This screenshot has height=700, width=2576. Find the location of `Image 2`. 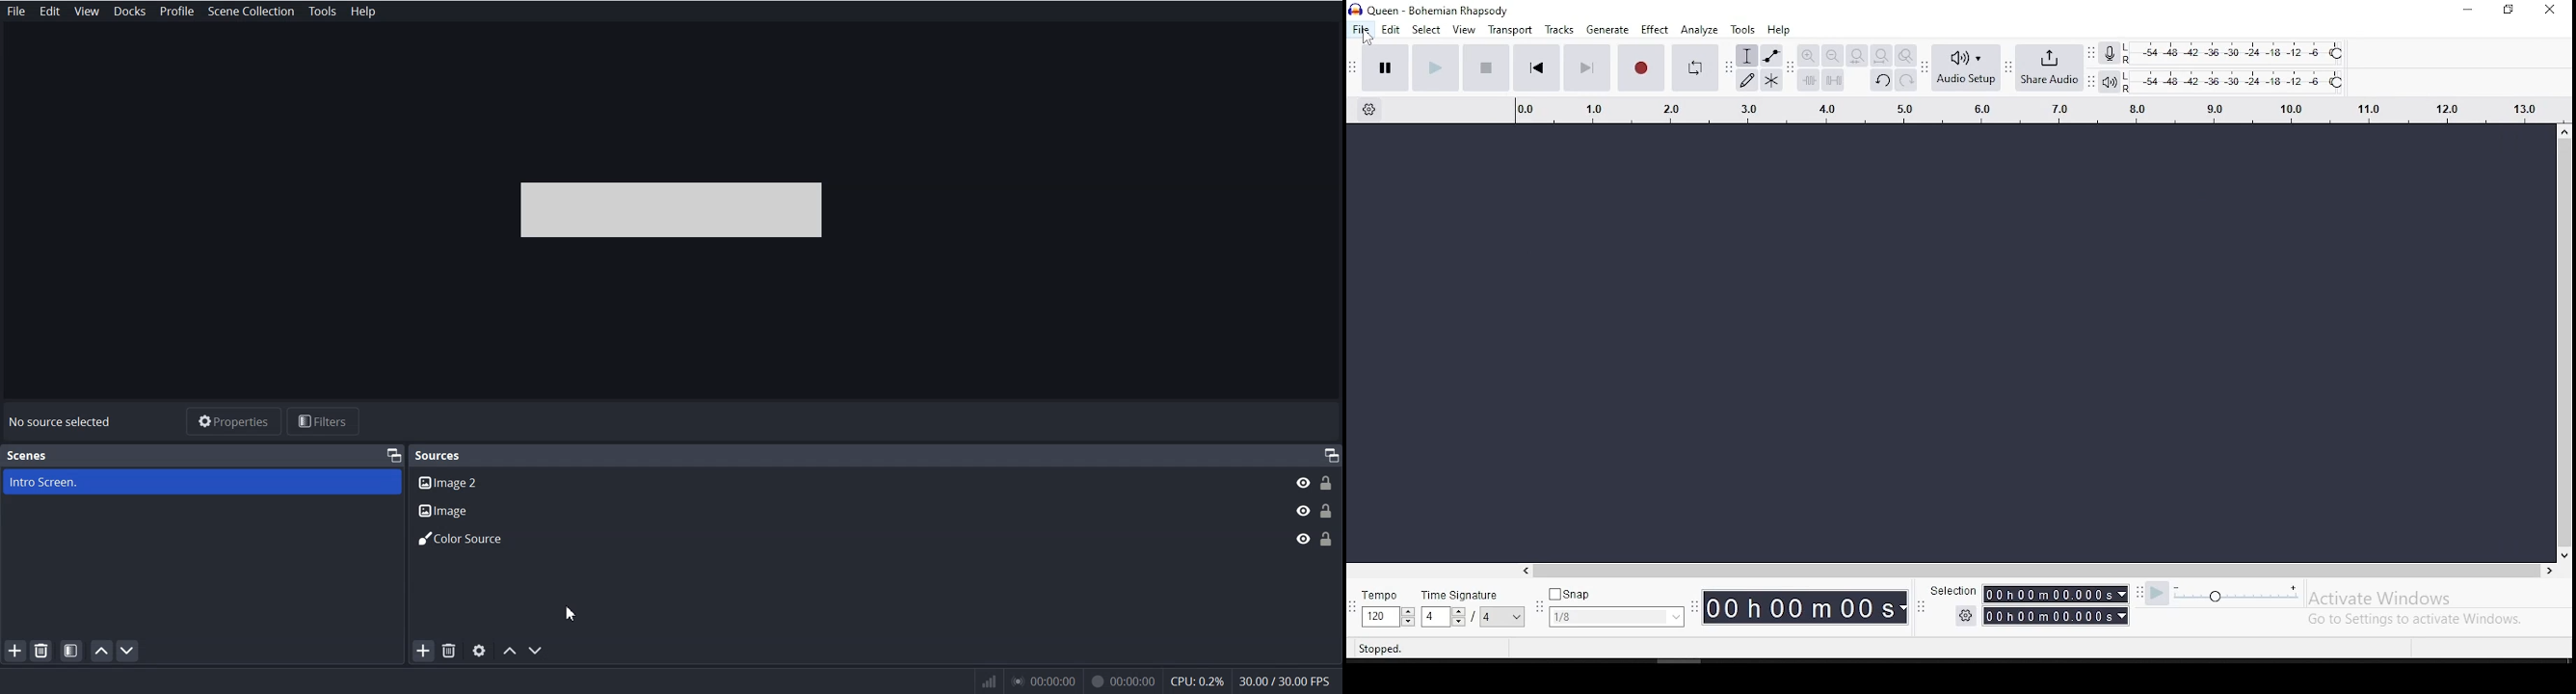

Image 2 is located at coordinates (844, 481).